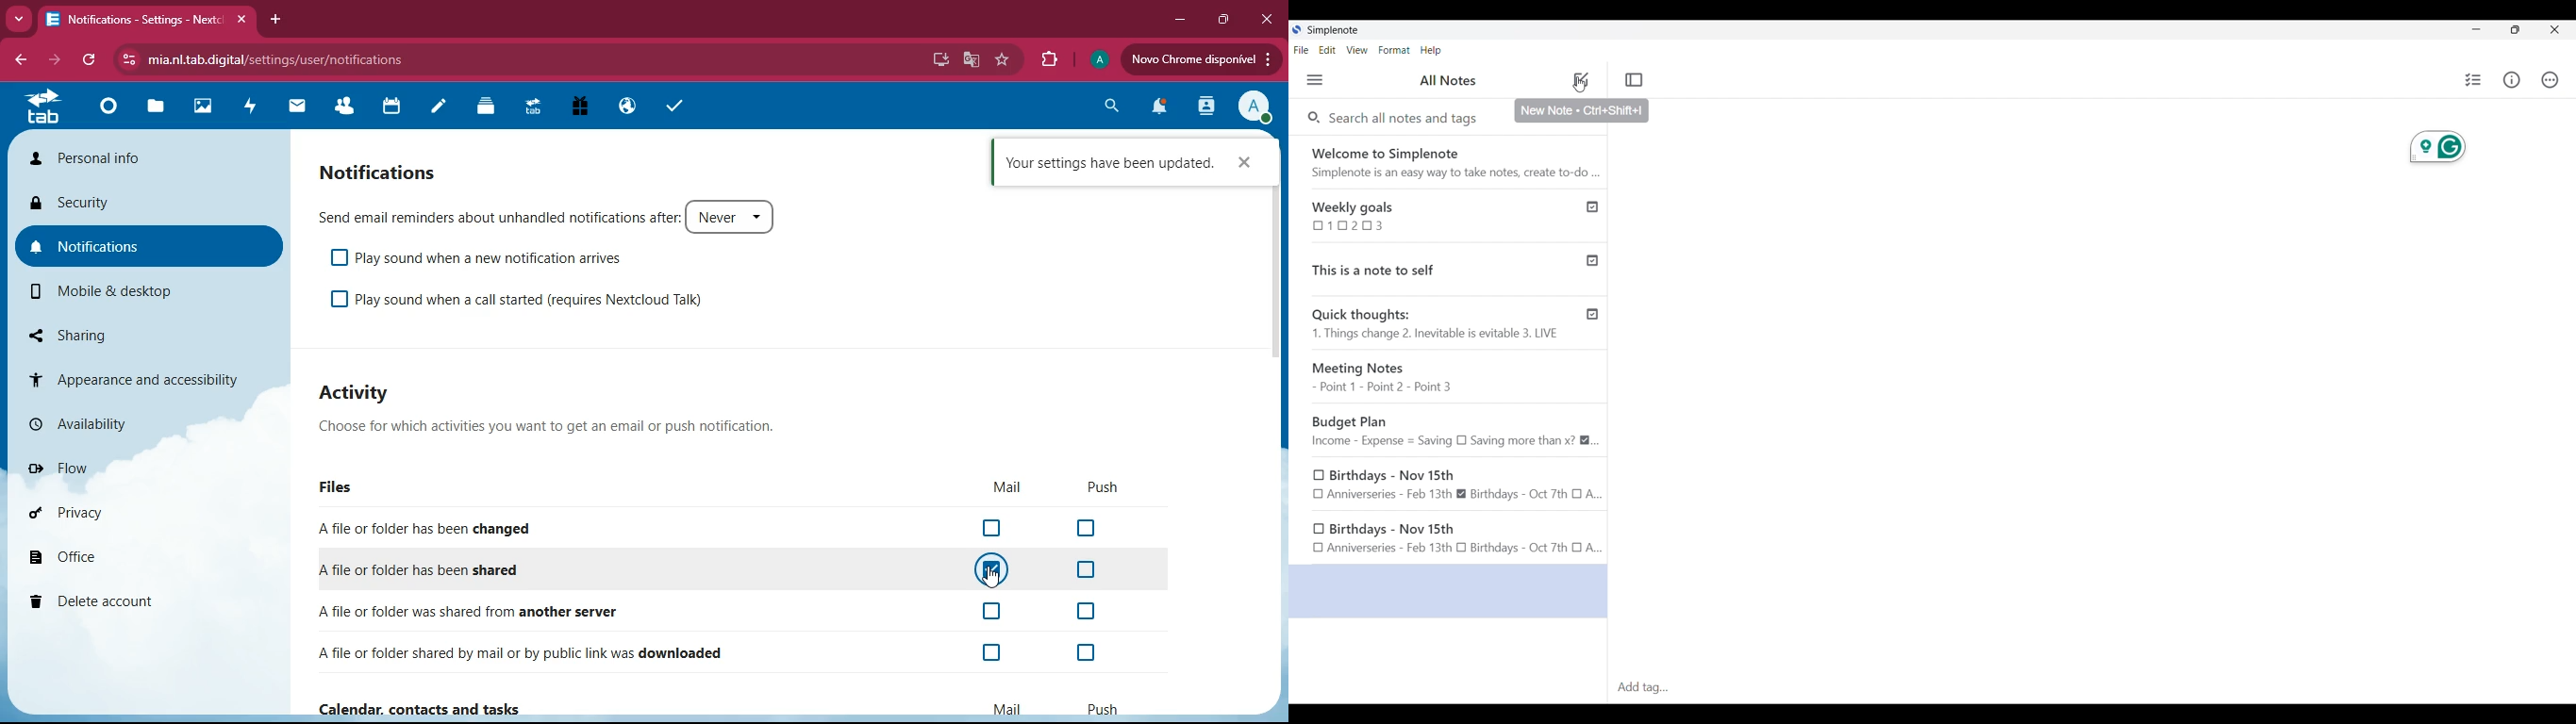  Describe the element at coordinates (1267, 18) in the screenshot. I see `close` at that location.